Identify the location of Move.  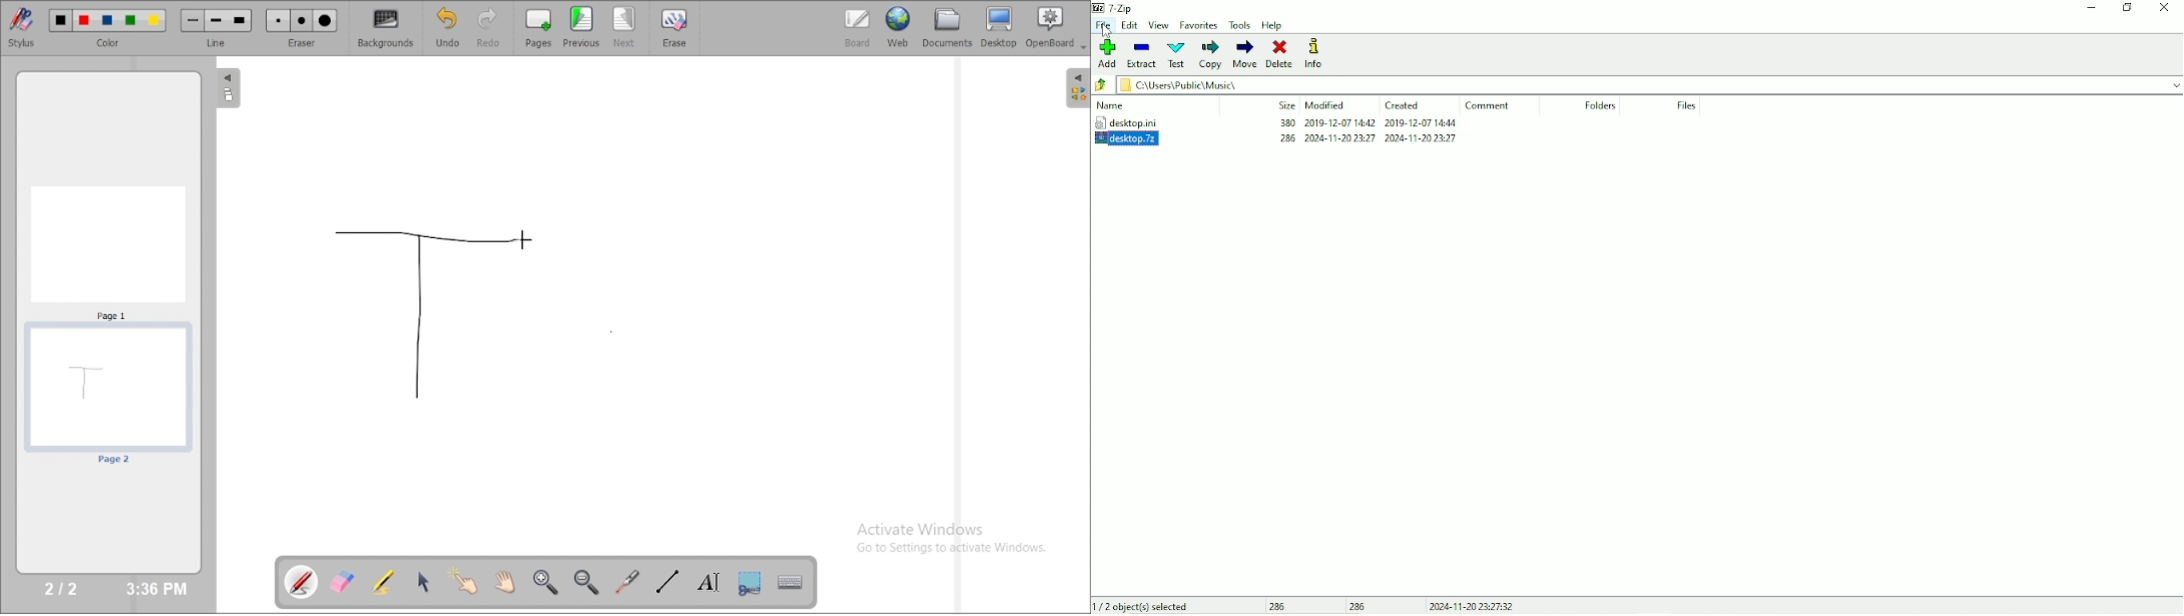
(1244, 54).